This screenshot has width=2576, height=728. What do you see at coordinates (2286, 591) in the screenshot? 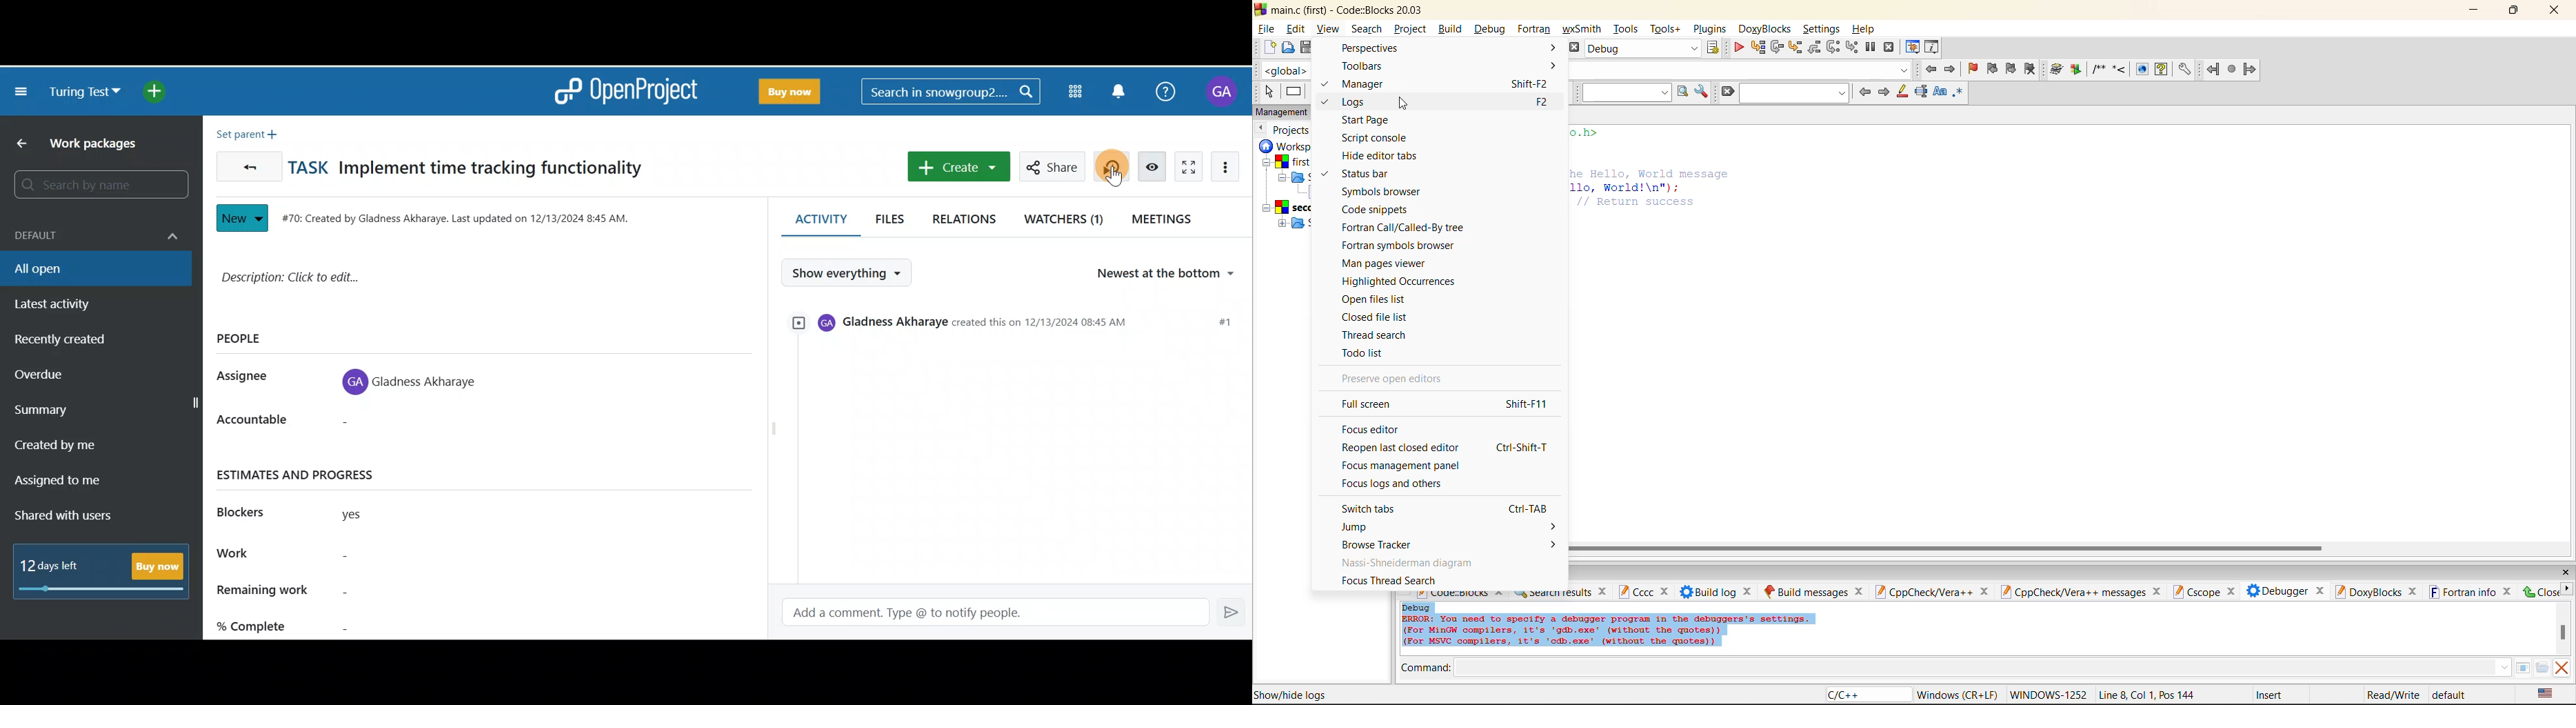
I see `debugger` at bounding box center [2286, 591].